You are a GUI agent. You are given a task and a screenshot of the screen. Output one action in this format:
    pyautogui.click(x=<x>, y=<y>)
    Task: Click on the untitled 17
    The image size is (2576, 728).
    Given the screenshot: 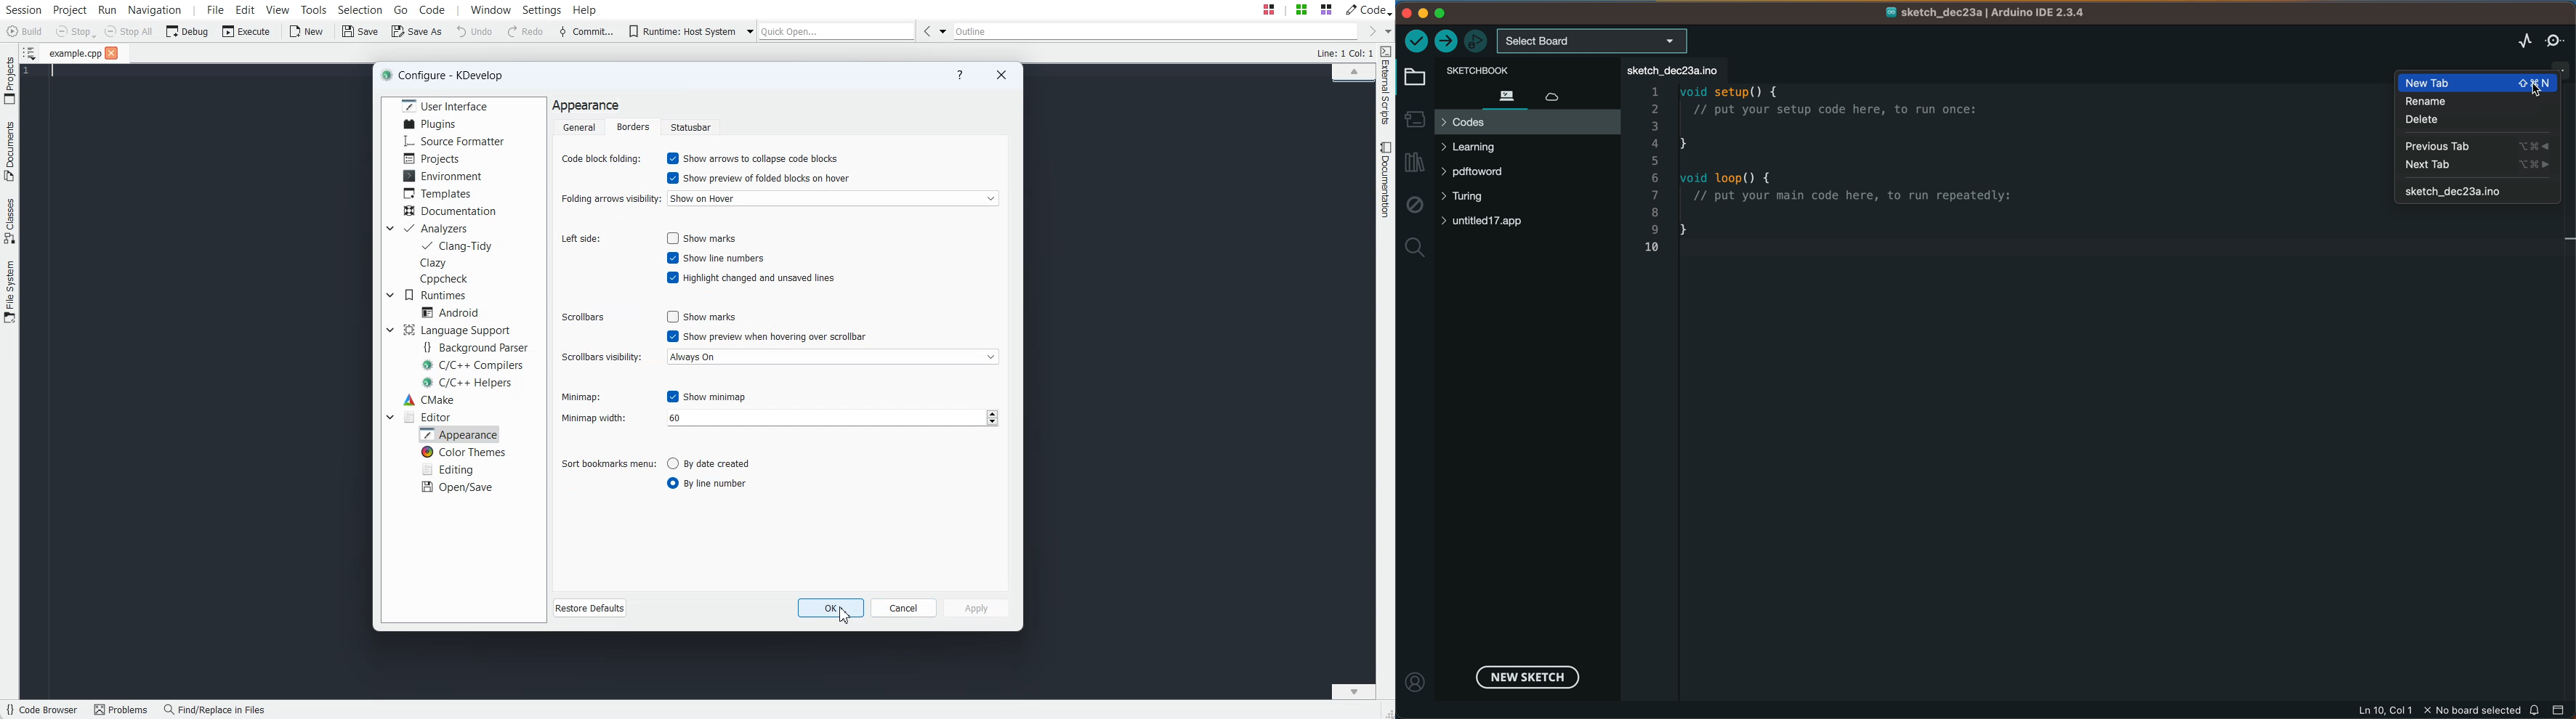 What is the action you would take?
    pyautogui.click(x=1493, y=221)
    